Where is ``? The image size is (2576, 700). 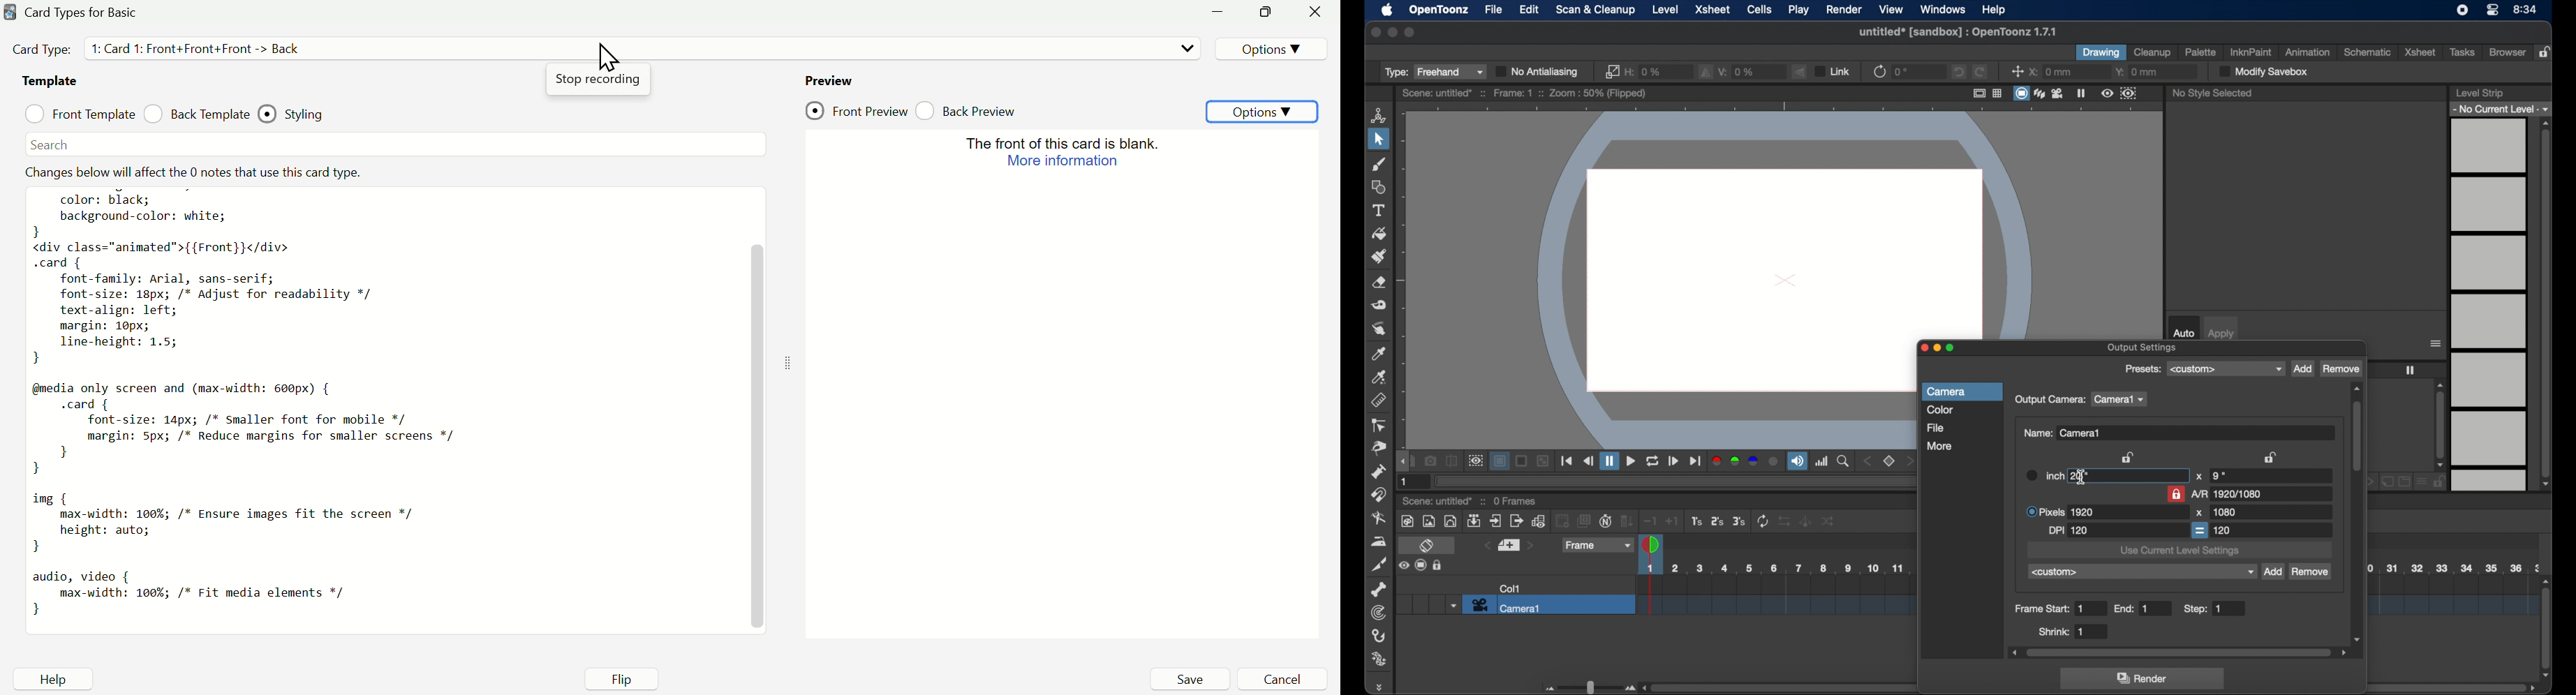
 is located at coordinates (1718, 519).